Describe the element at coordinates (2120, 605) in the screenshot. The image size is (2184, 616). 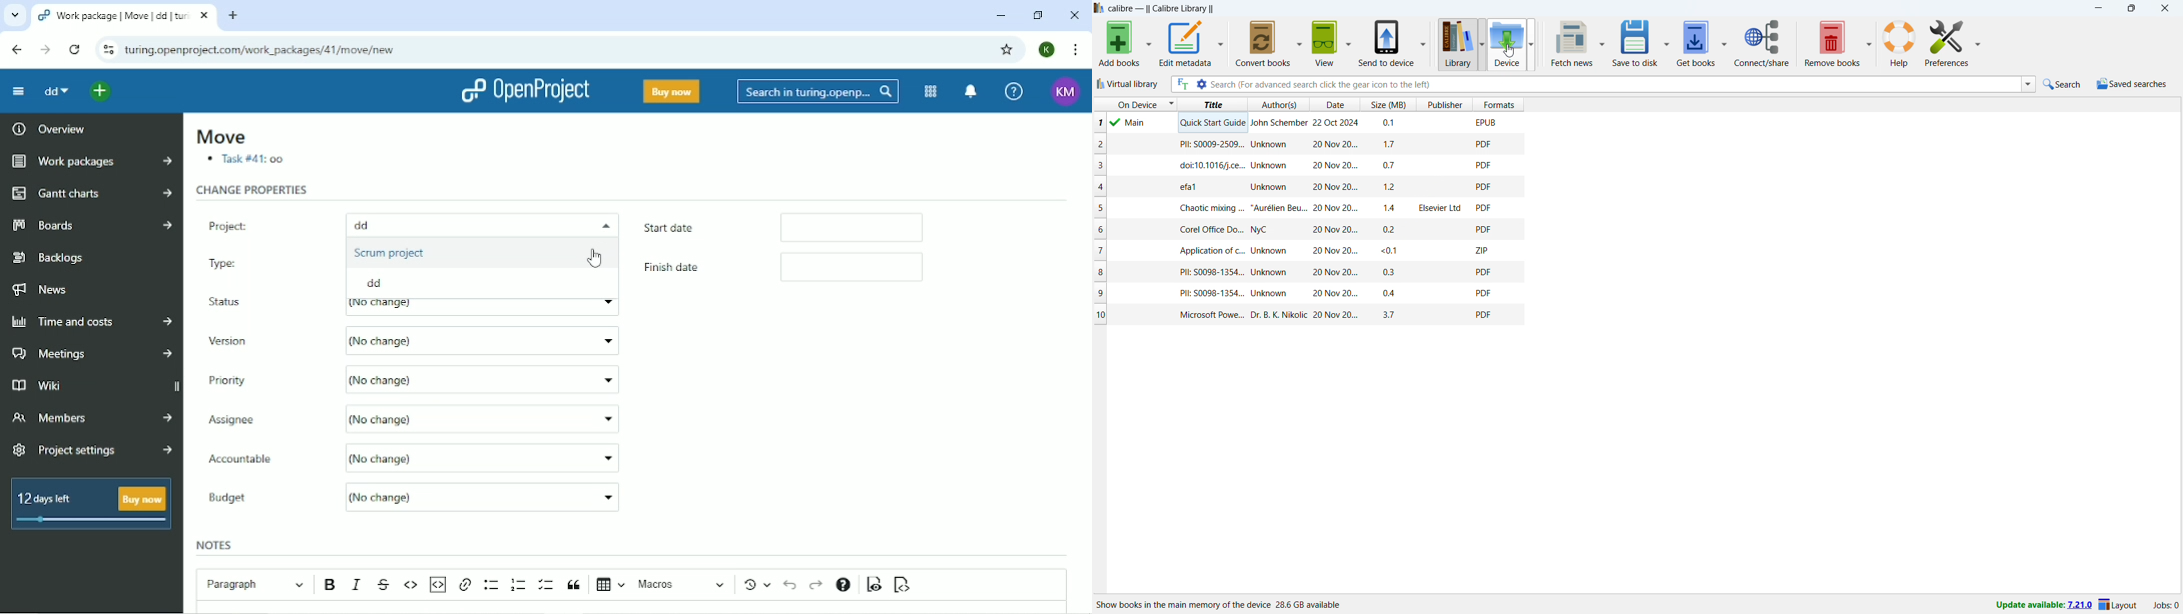
I see `layout` at that location.